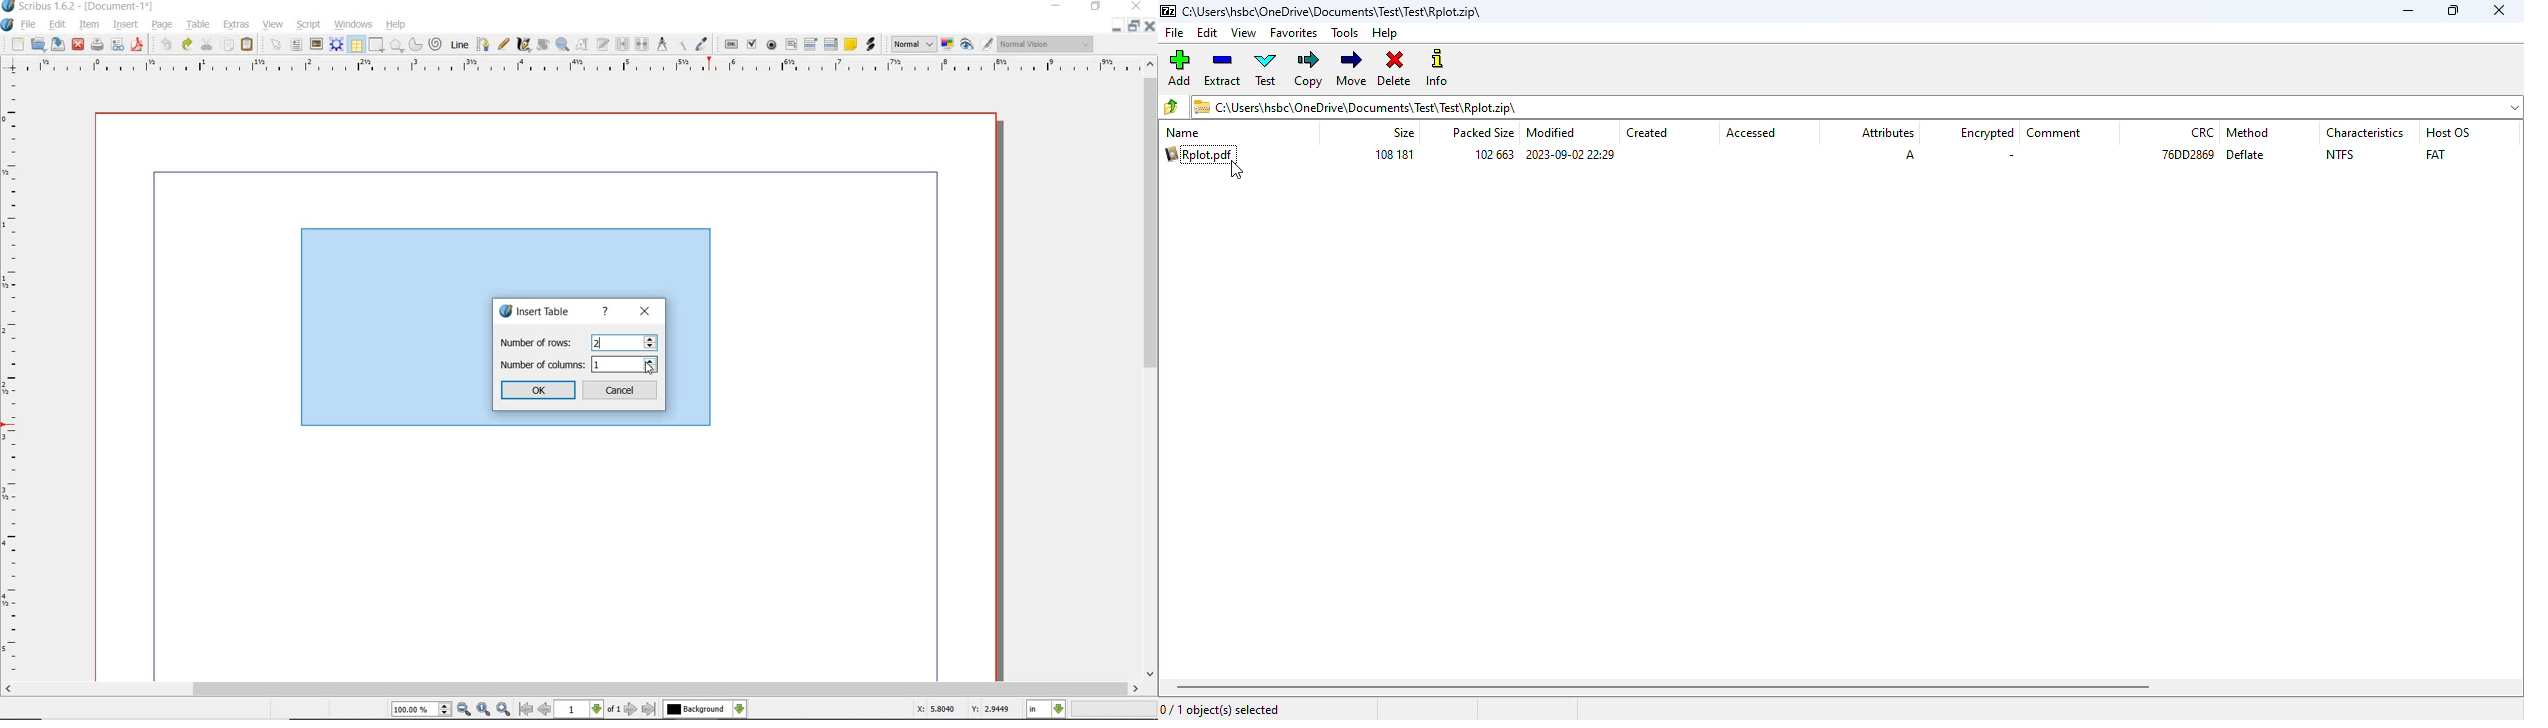 Image resolution: width=2548 pixels, height=728 pixels. Describe the element at coordinates (1856, 106) in the screenshot. I see `C:\Users\hsbc\ OneDrive\ Documents) Test\Test\Rplot.zip\` at that location.